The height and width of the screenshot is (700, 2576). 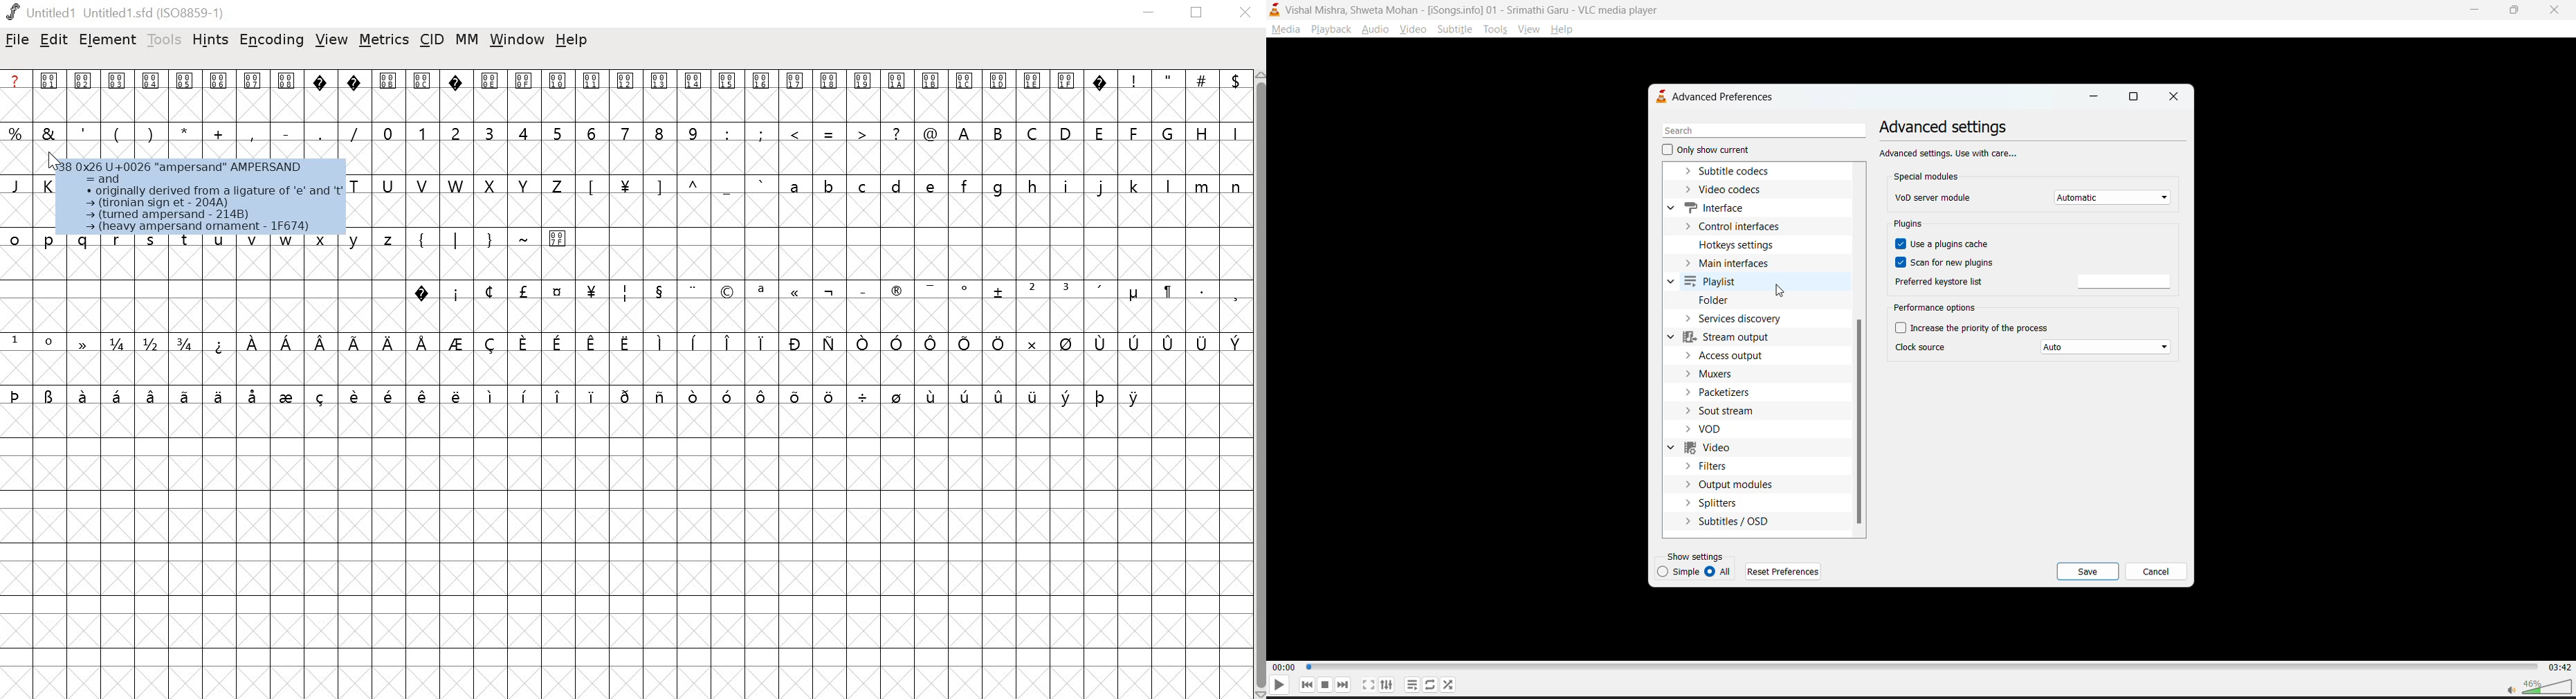 What do you see at coordinates (1341, 685) in the screenshot?
I see `next` at bounding box center [1341, 685].